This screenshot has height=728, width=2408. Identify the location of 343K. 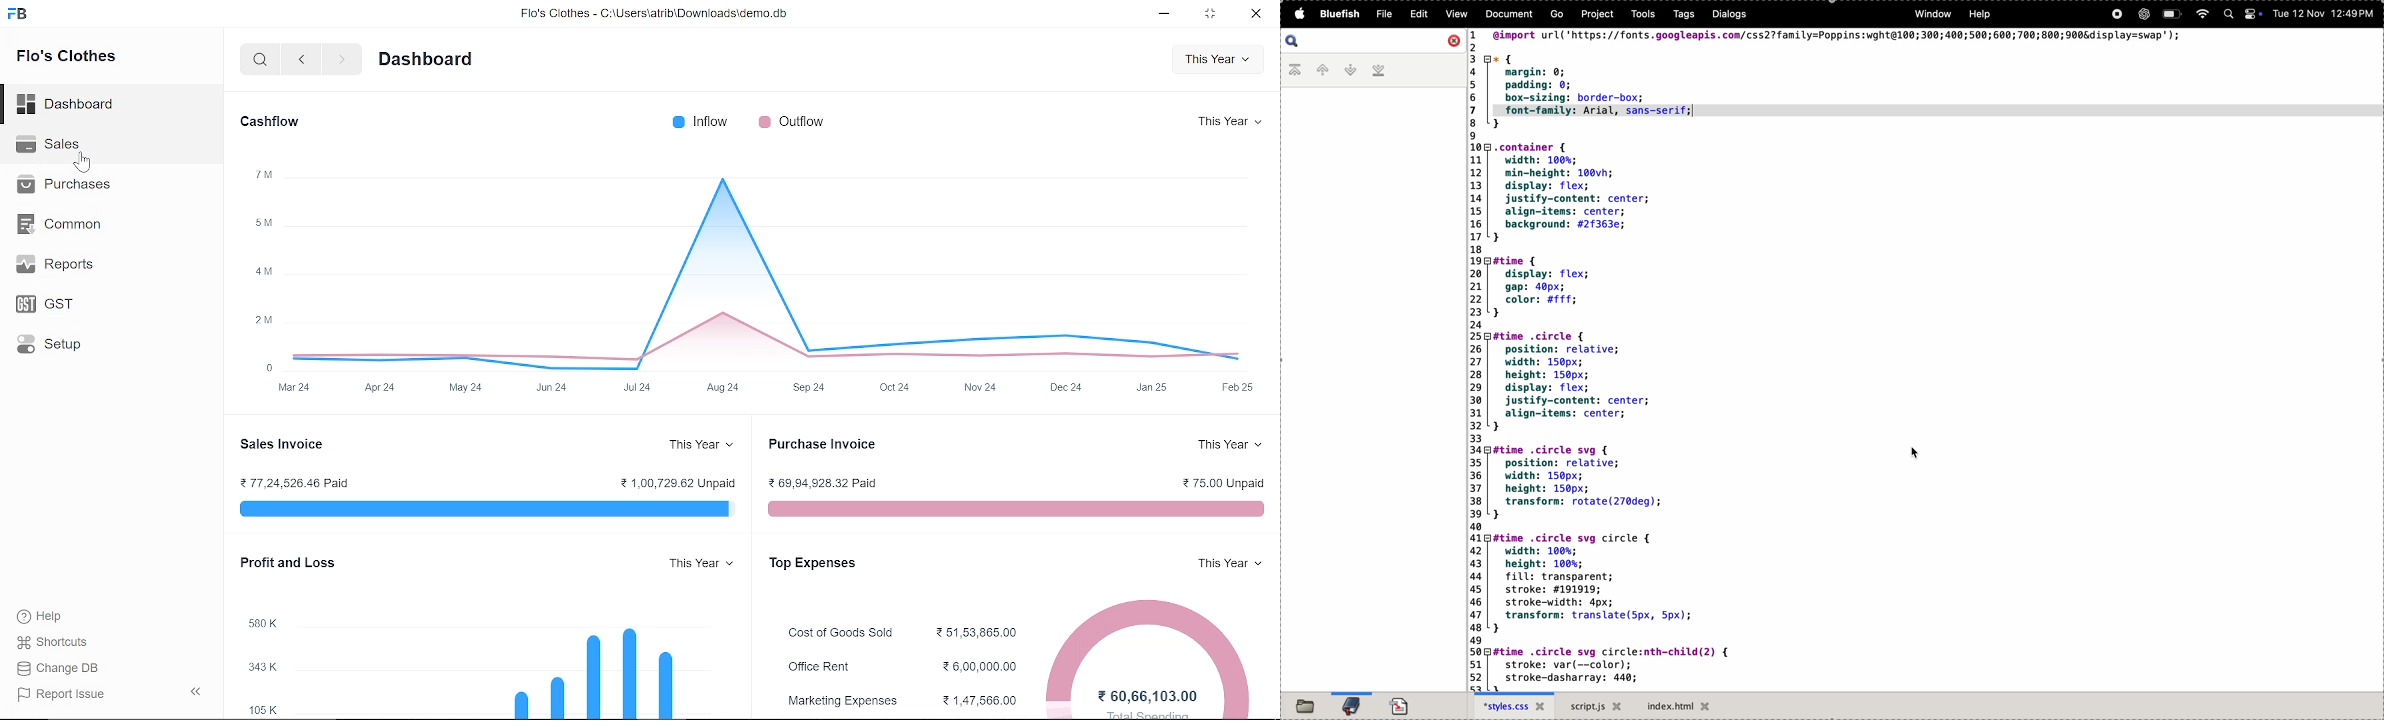
(265, 666).